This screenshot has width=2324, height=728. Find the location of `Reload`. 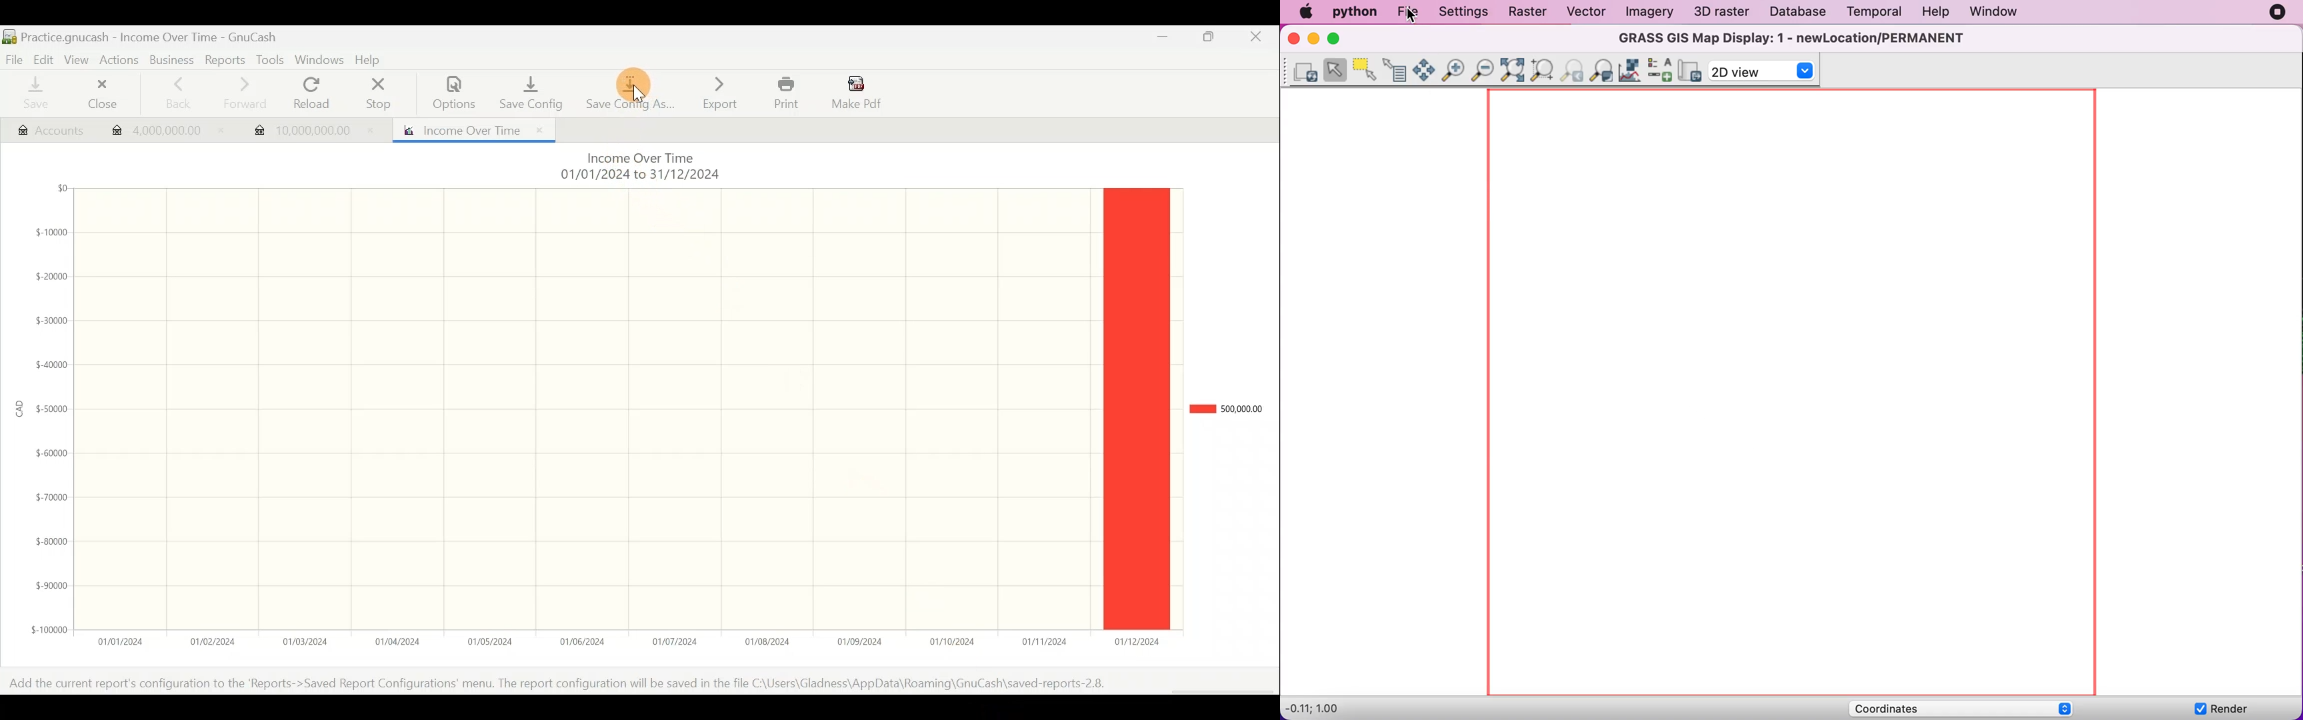

Reload is located at coordinates (316, 94).